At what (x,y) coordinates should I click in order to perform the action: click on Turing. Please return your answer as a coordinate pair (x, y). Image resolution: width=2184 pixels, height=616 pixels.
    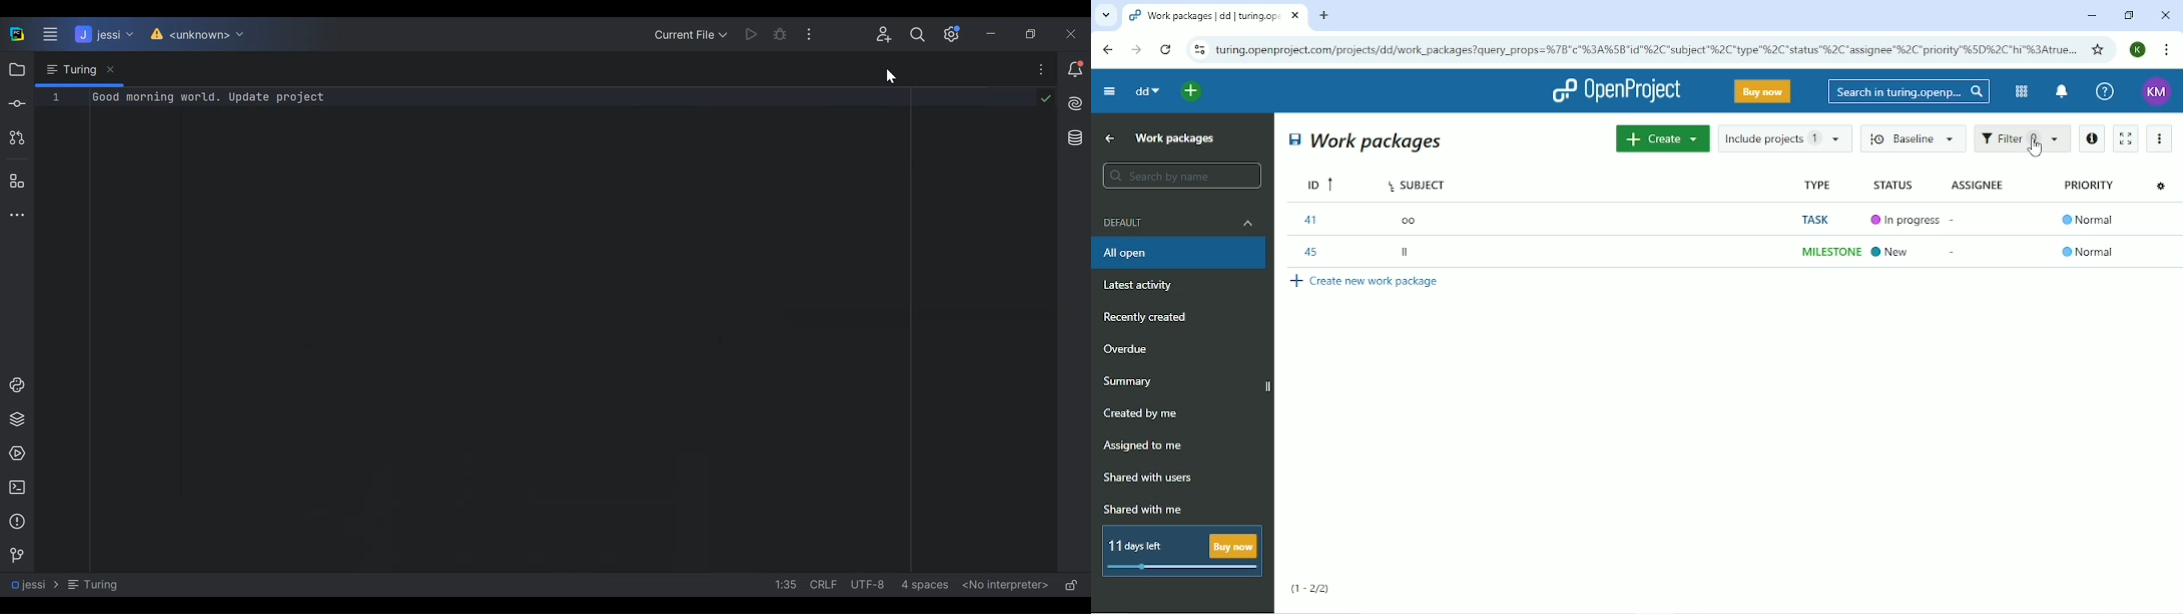
    Looking at the image, I should click on (79, 70).